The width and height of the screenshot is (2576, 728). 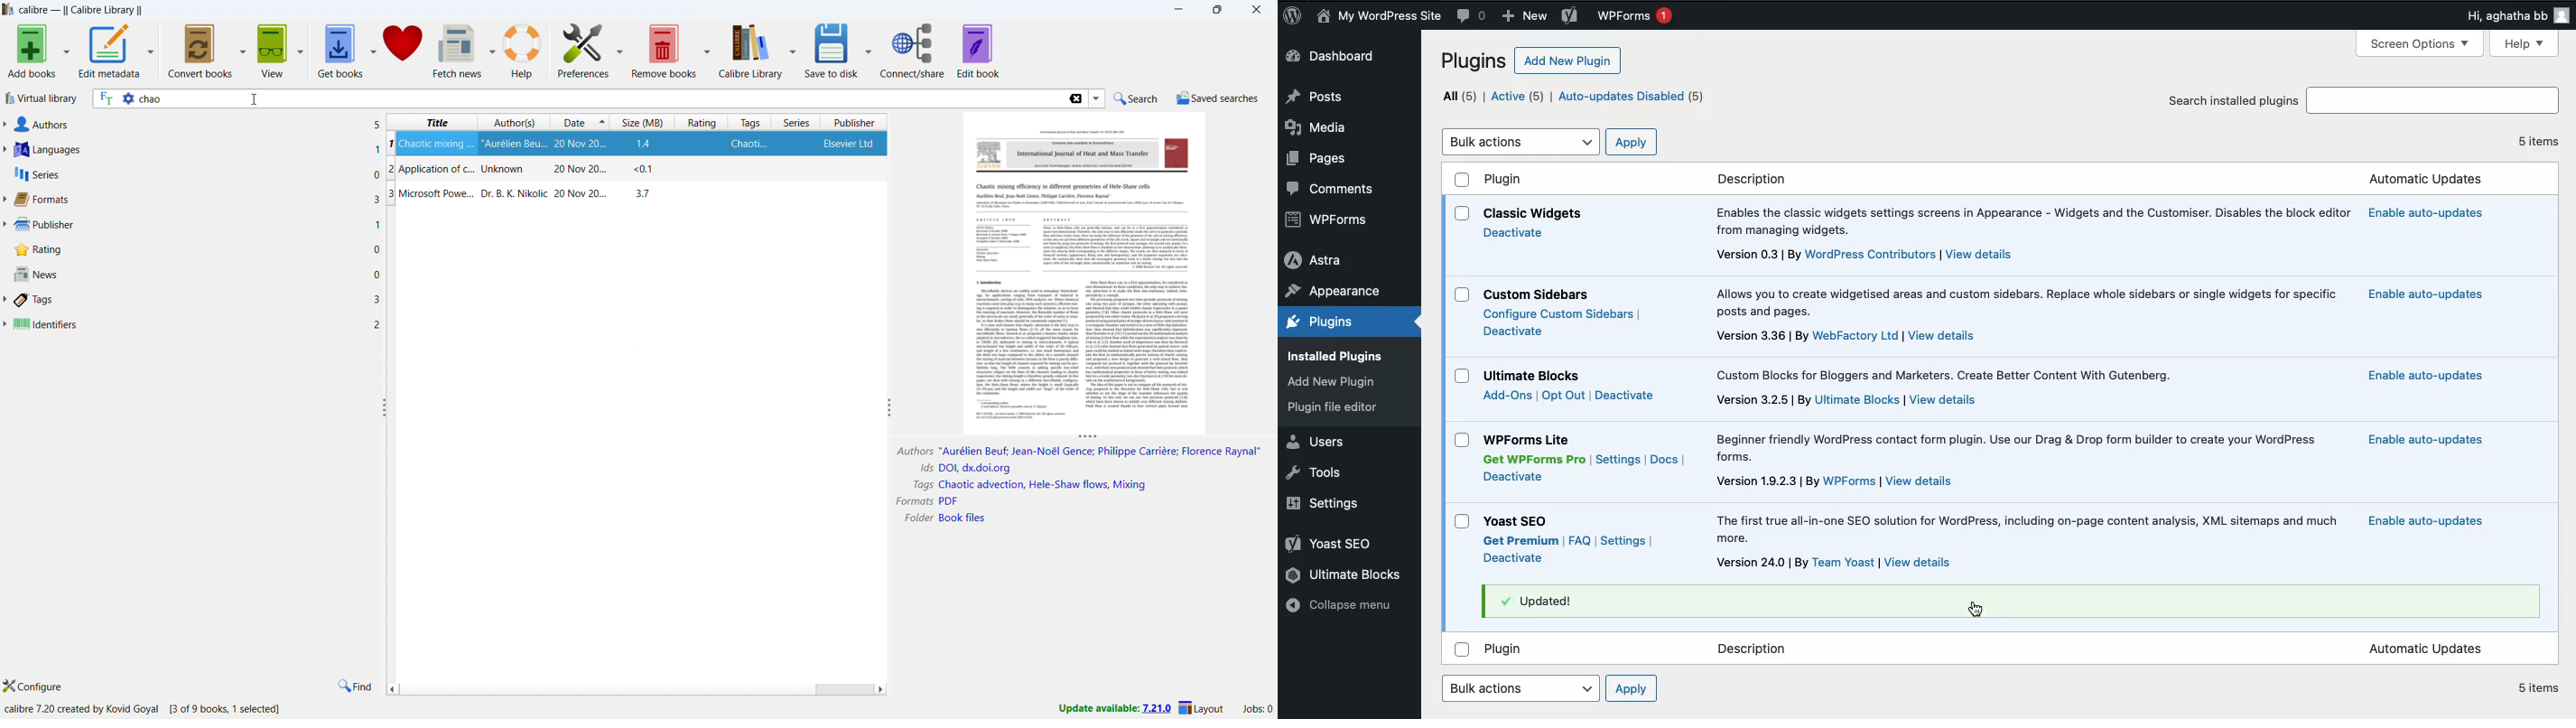 What do you see at coordinates (708, 50) in the screenshot?
I see `remove books options` at bounding box center [708, 50].